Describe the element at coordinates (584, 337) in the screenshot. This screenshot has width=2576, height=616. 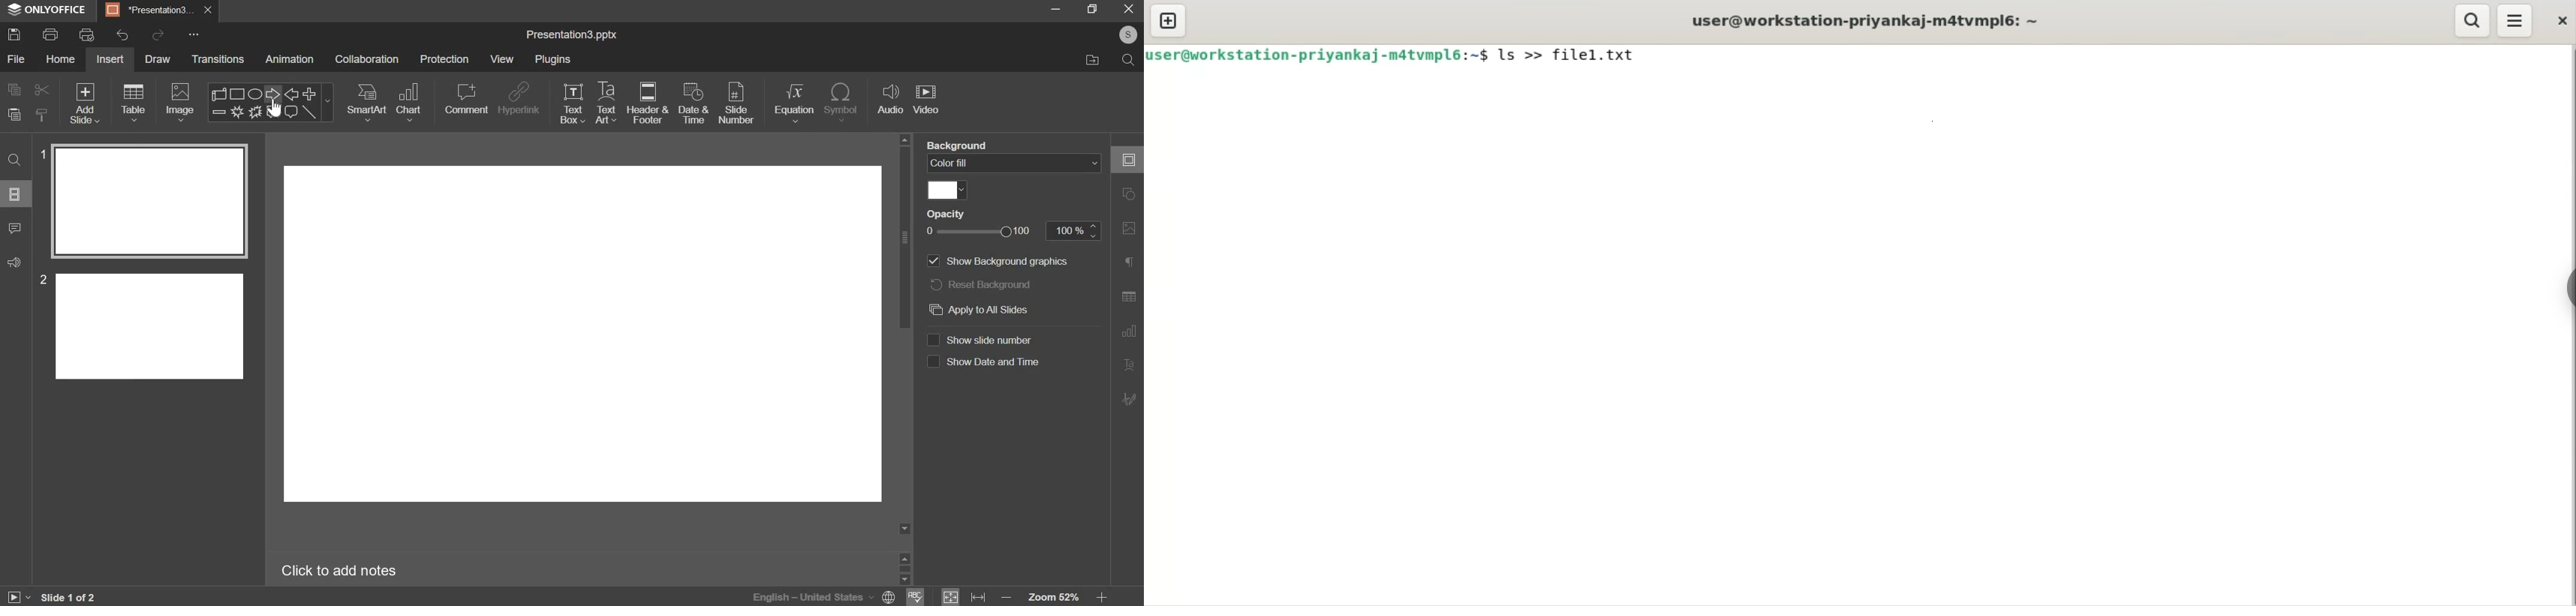
I see `editor` at that location.